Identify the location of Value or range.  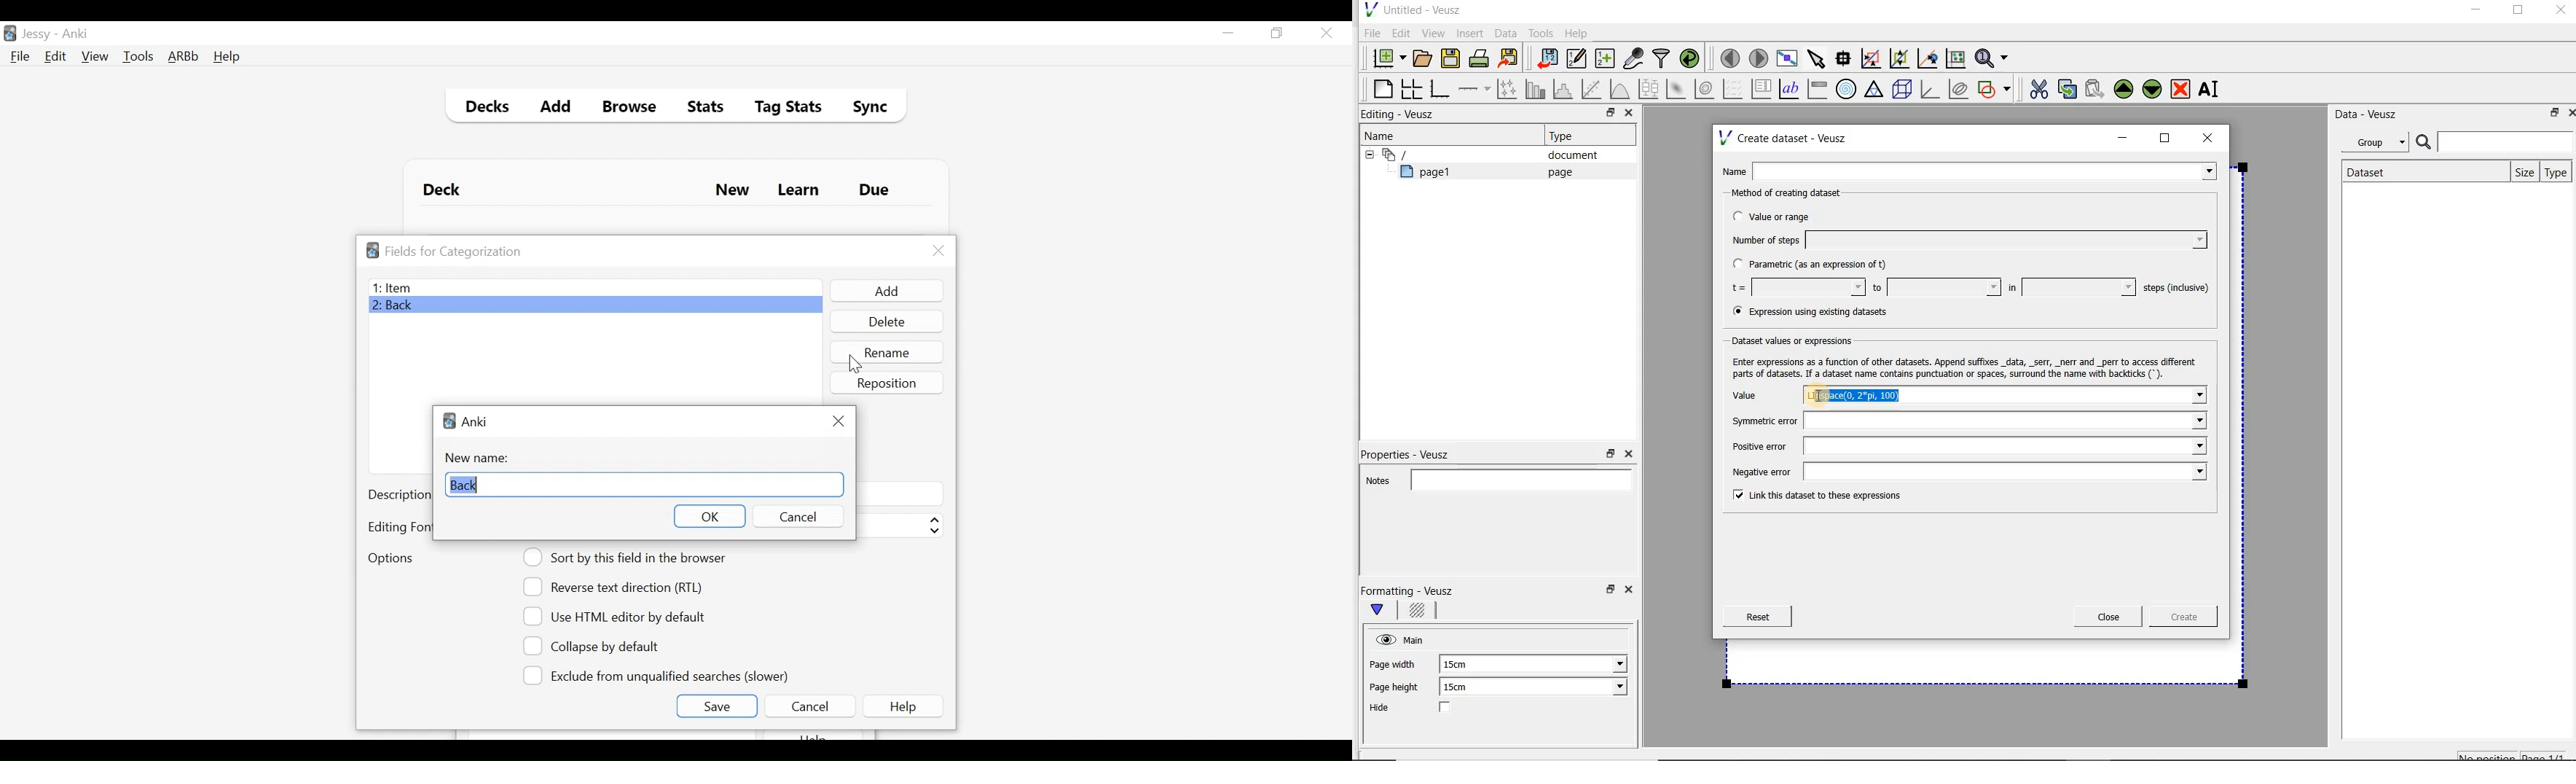
(1784, 214).